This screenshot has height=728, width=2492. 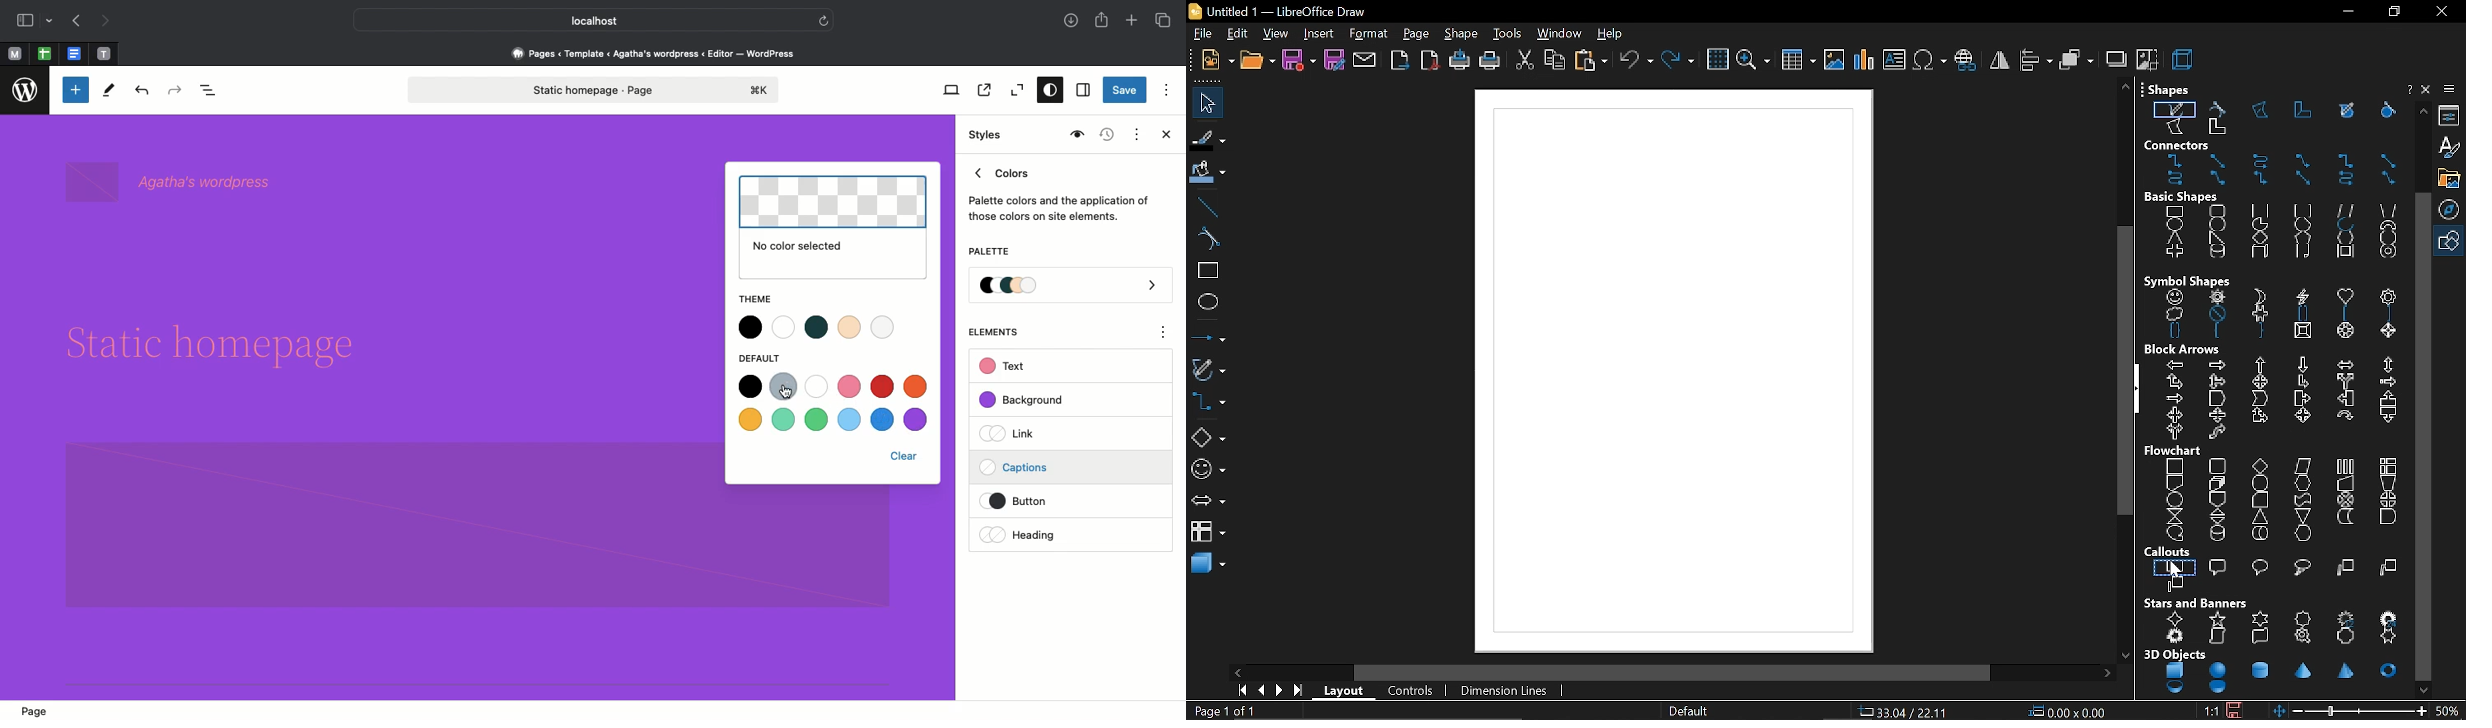 What do you see at coordinates (2344, 317) in the screenshot?
I see `left bracket` at bounding box center [2344, 317].